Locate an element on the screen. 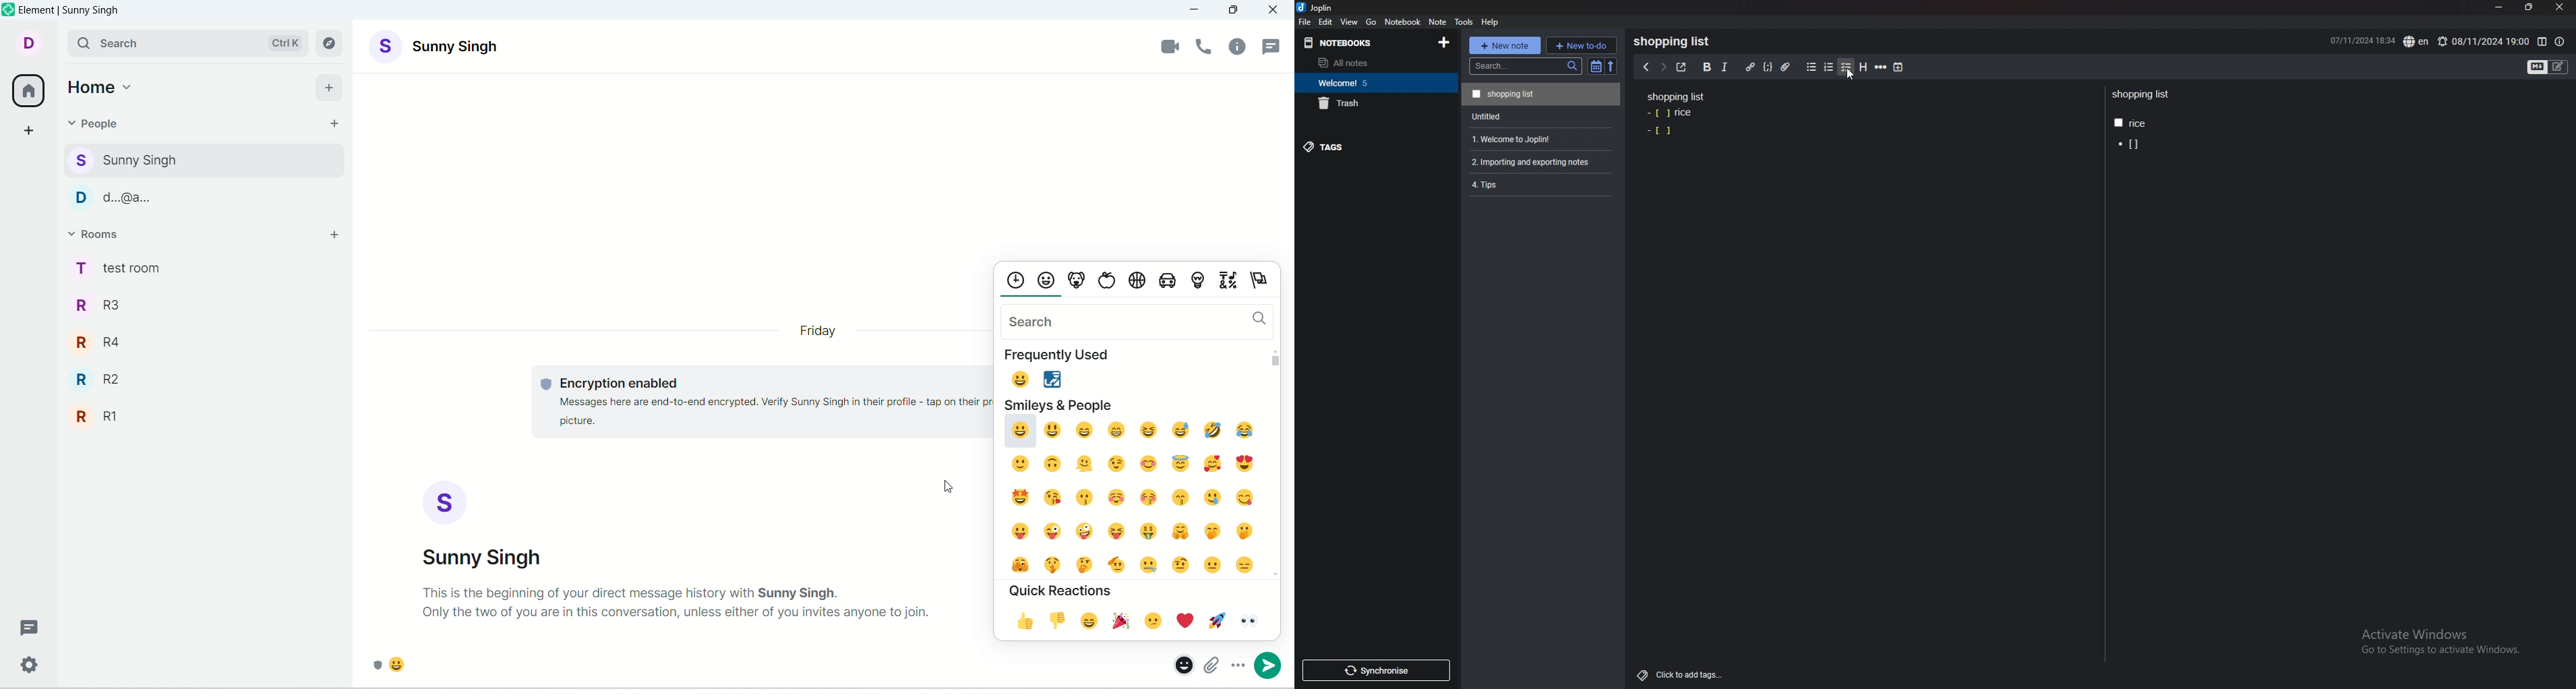  add notebooks is located at coordinates (1445, 41).